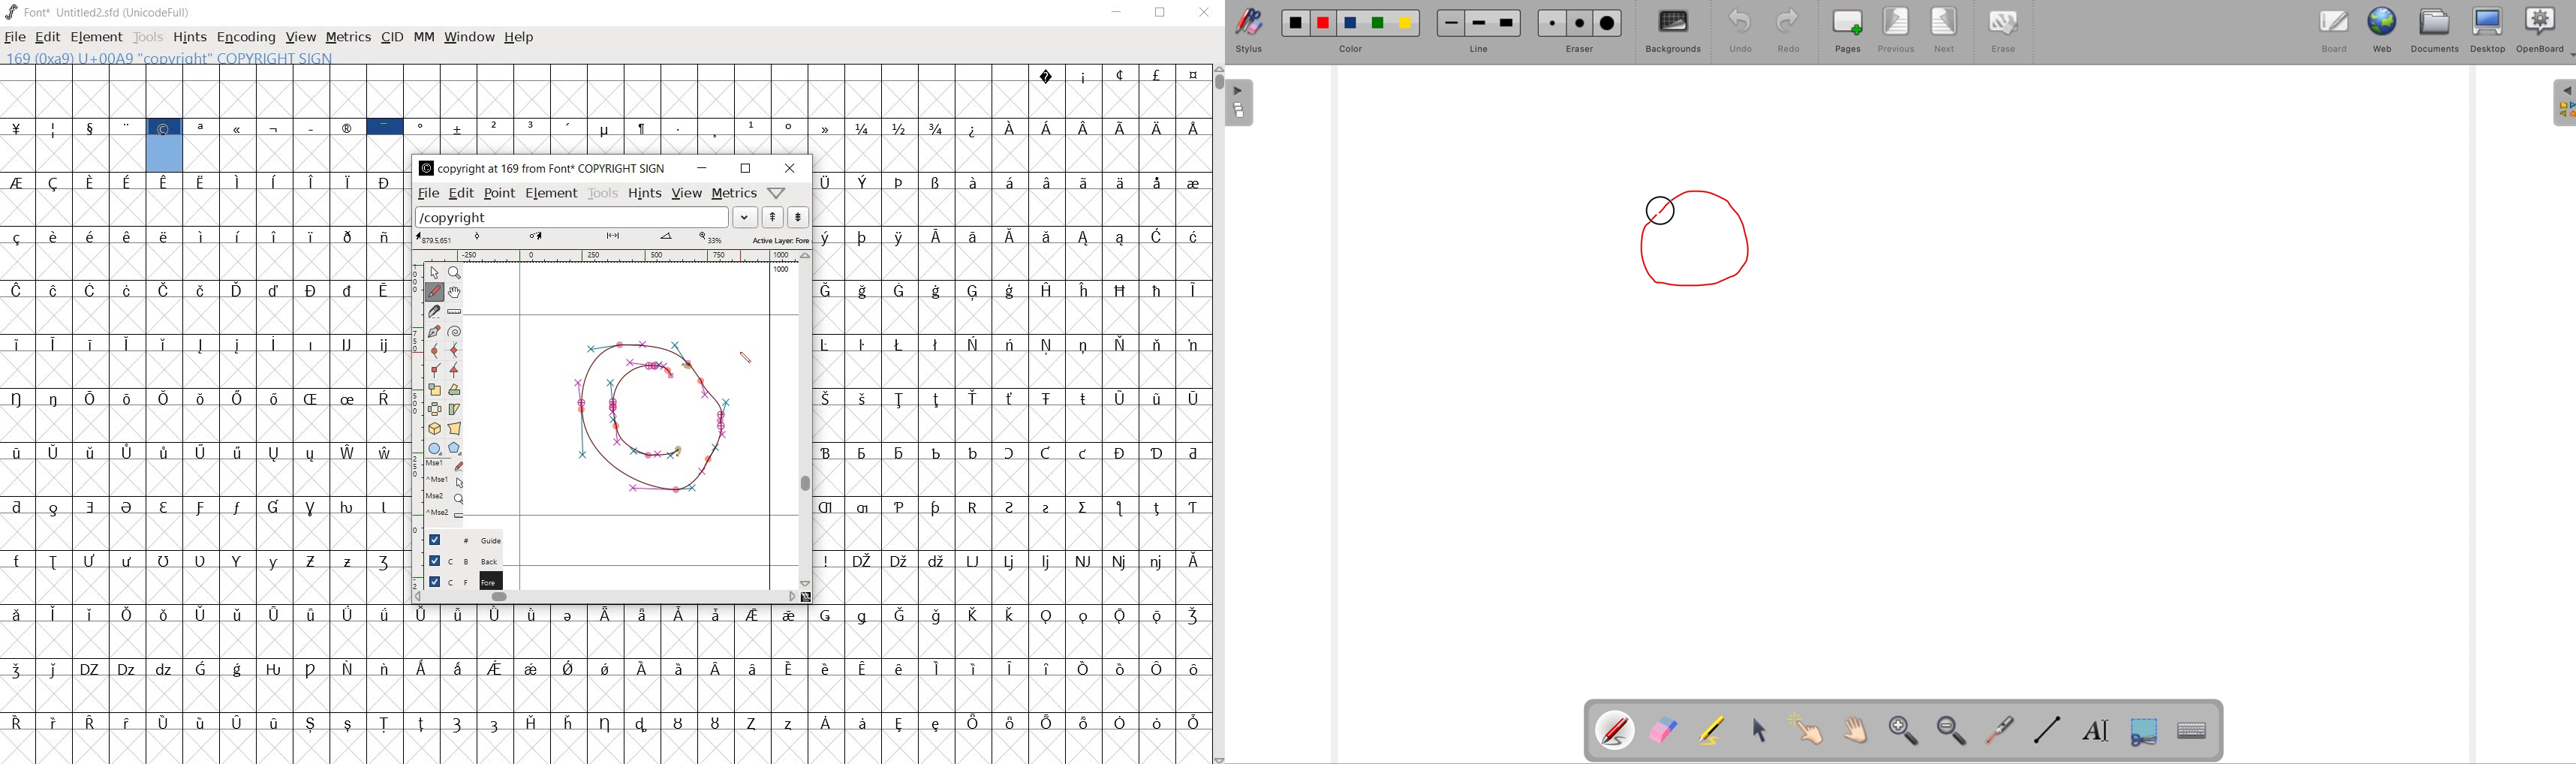  Describe the element at coordinates (348, 37) in the screenshot. I see `metrics` at that location.